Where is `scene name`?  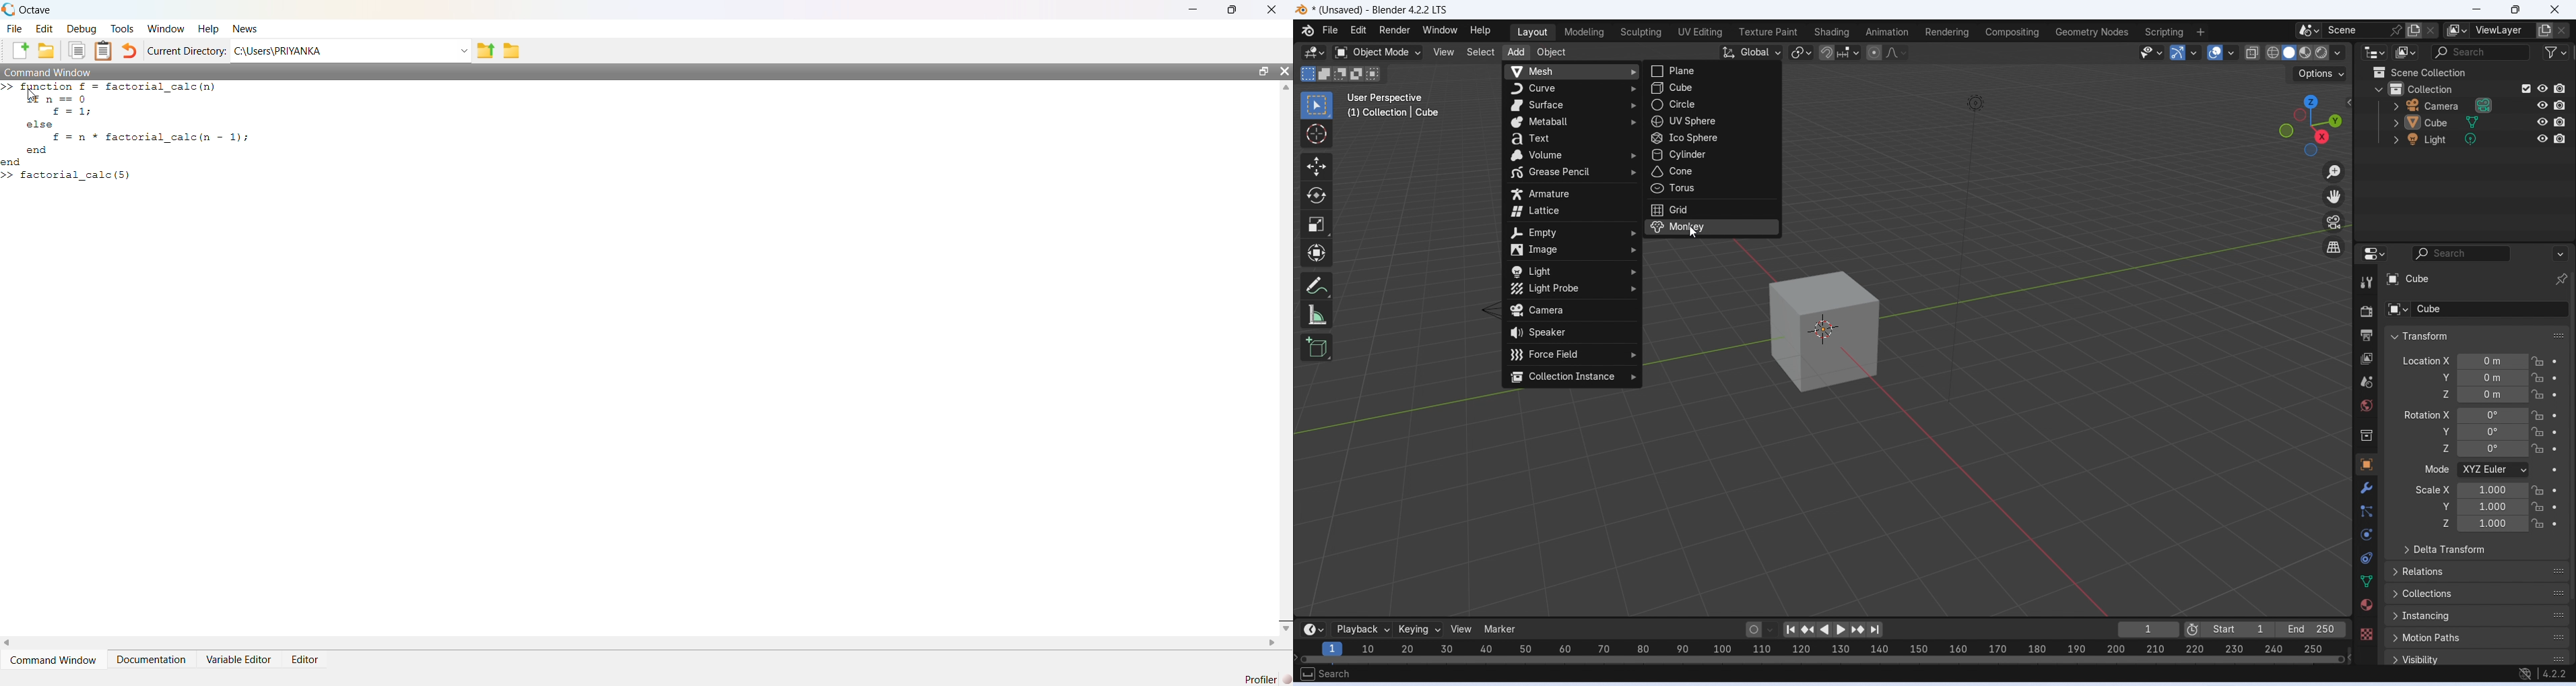
scene name is located at coordinates (2356, 30).